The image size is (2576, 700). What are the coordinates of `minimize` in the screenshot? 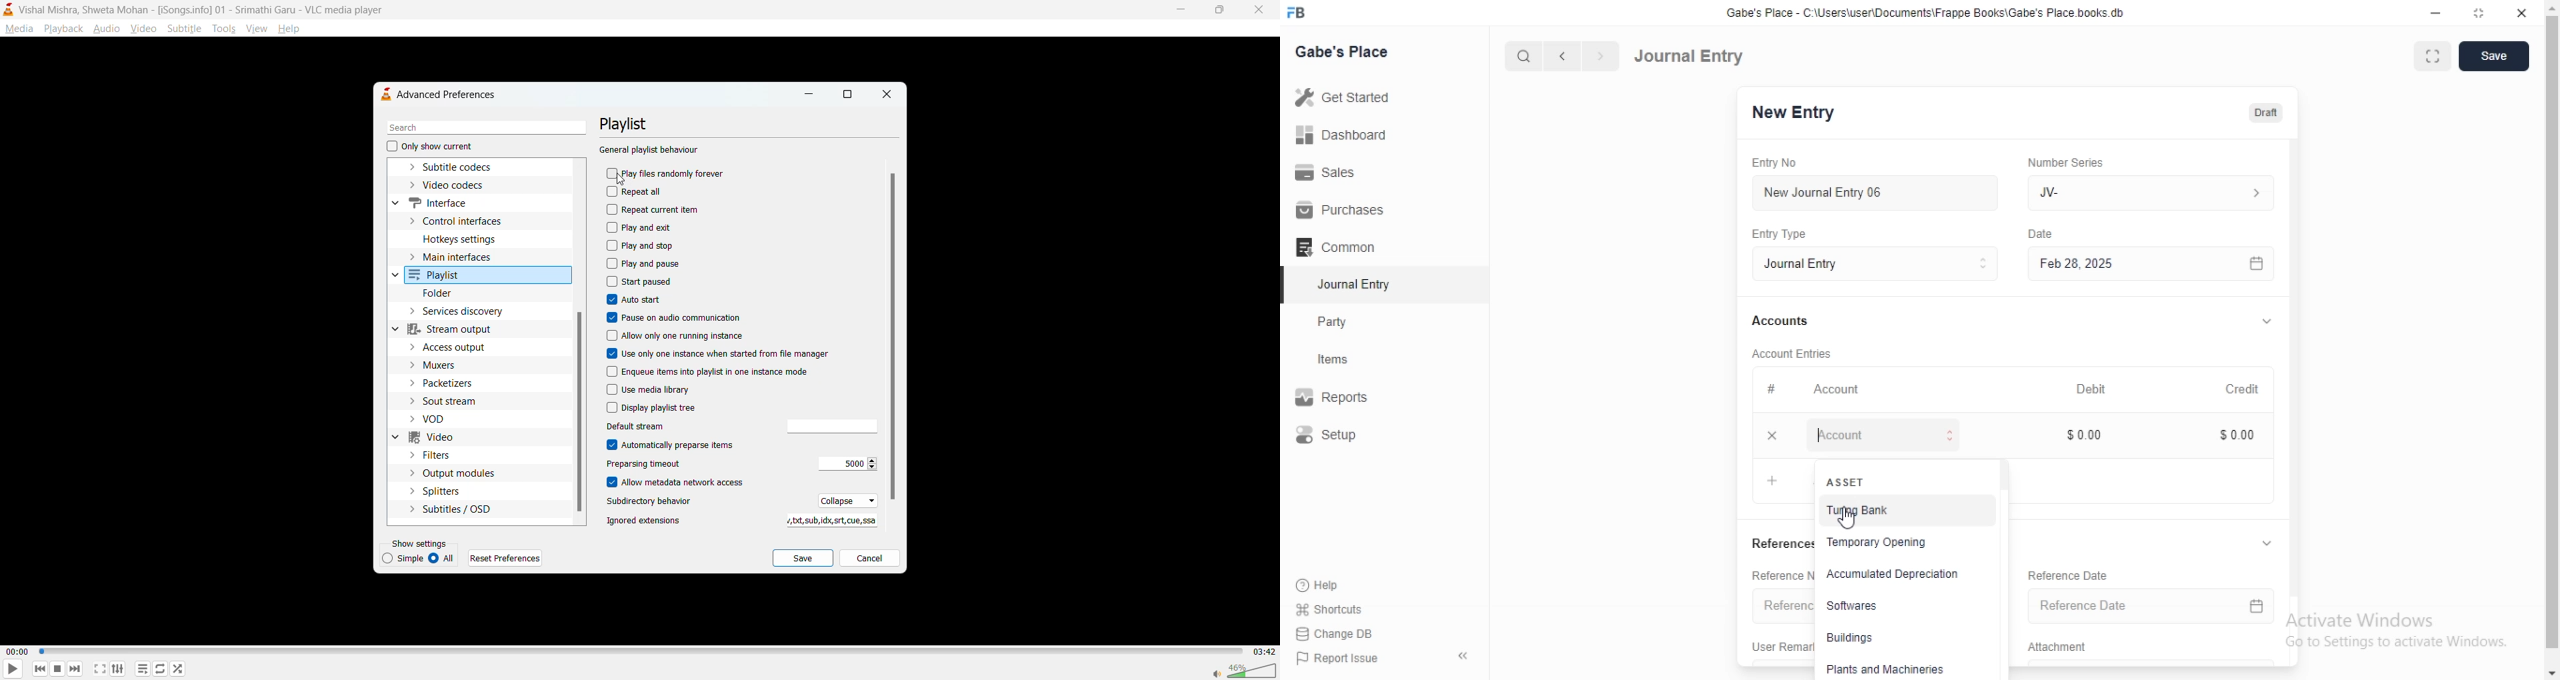 It's located at (2436, 14).